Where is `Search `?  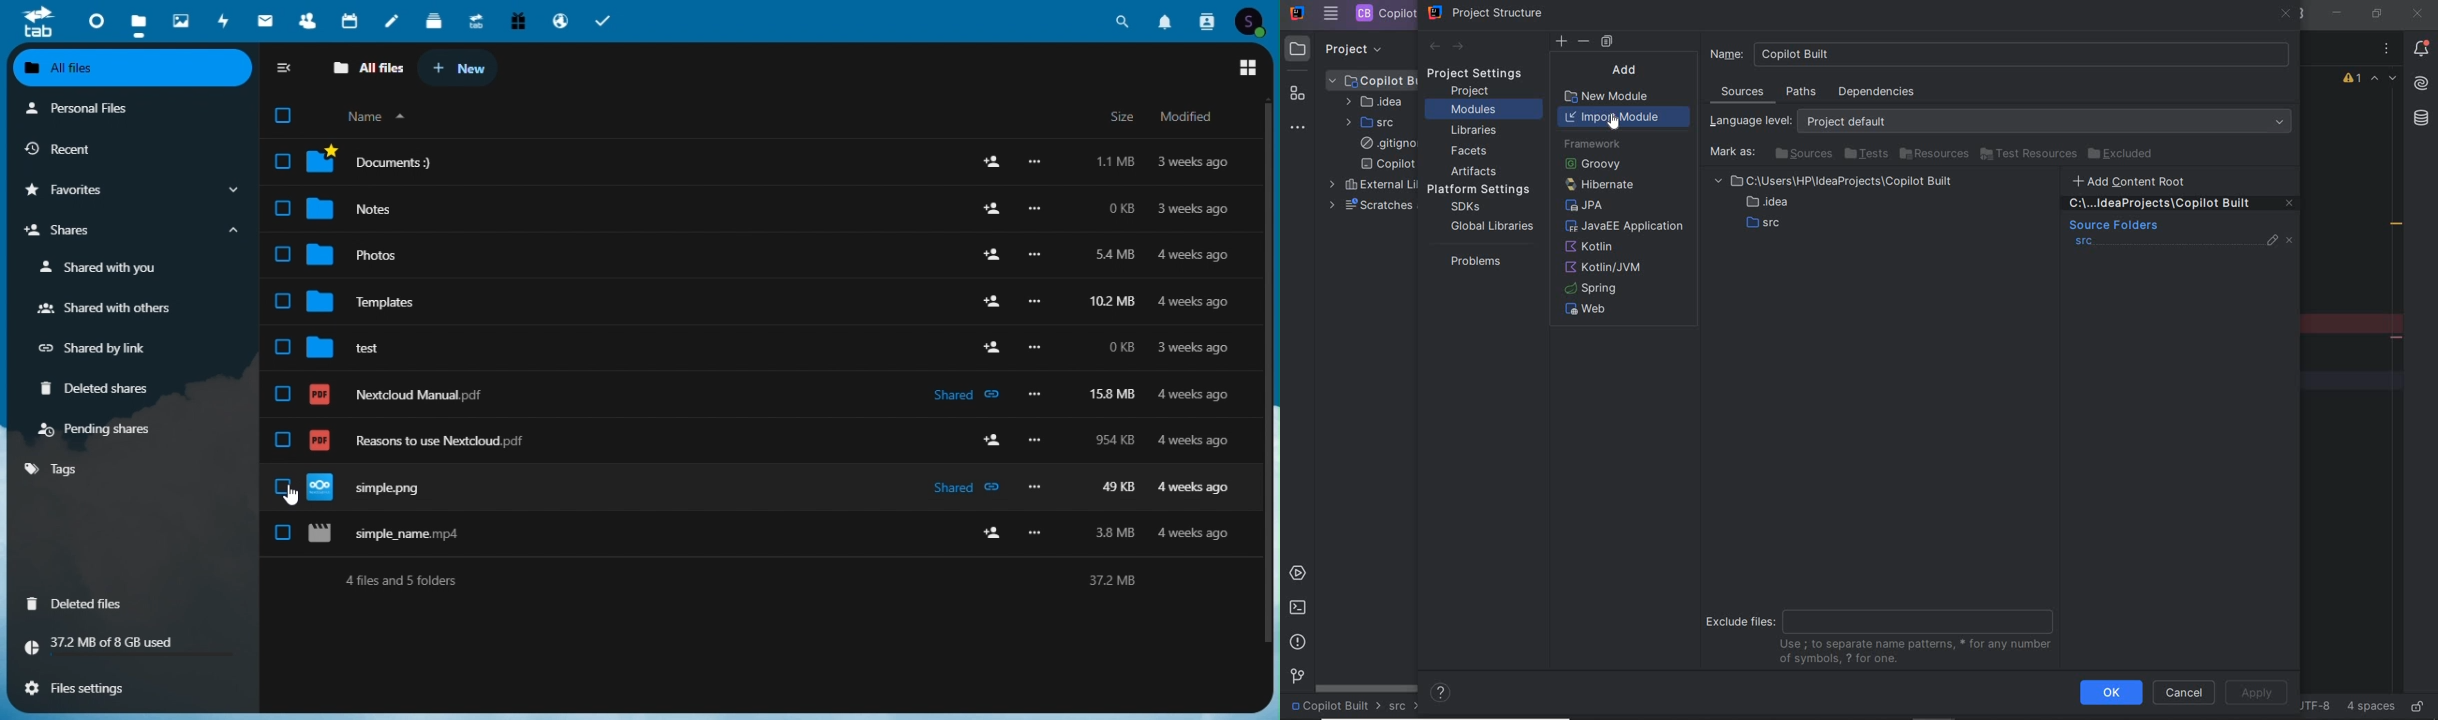 Search  is located at coordinates (1123, 18).